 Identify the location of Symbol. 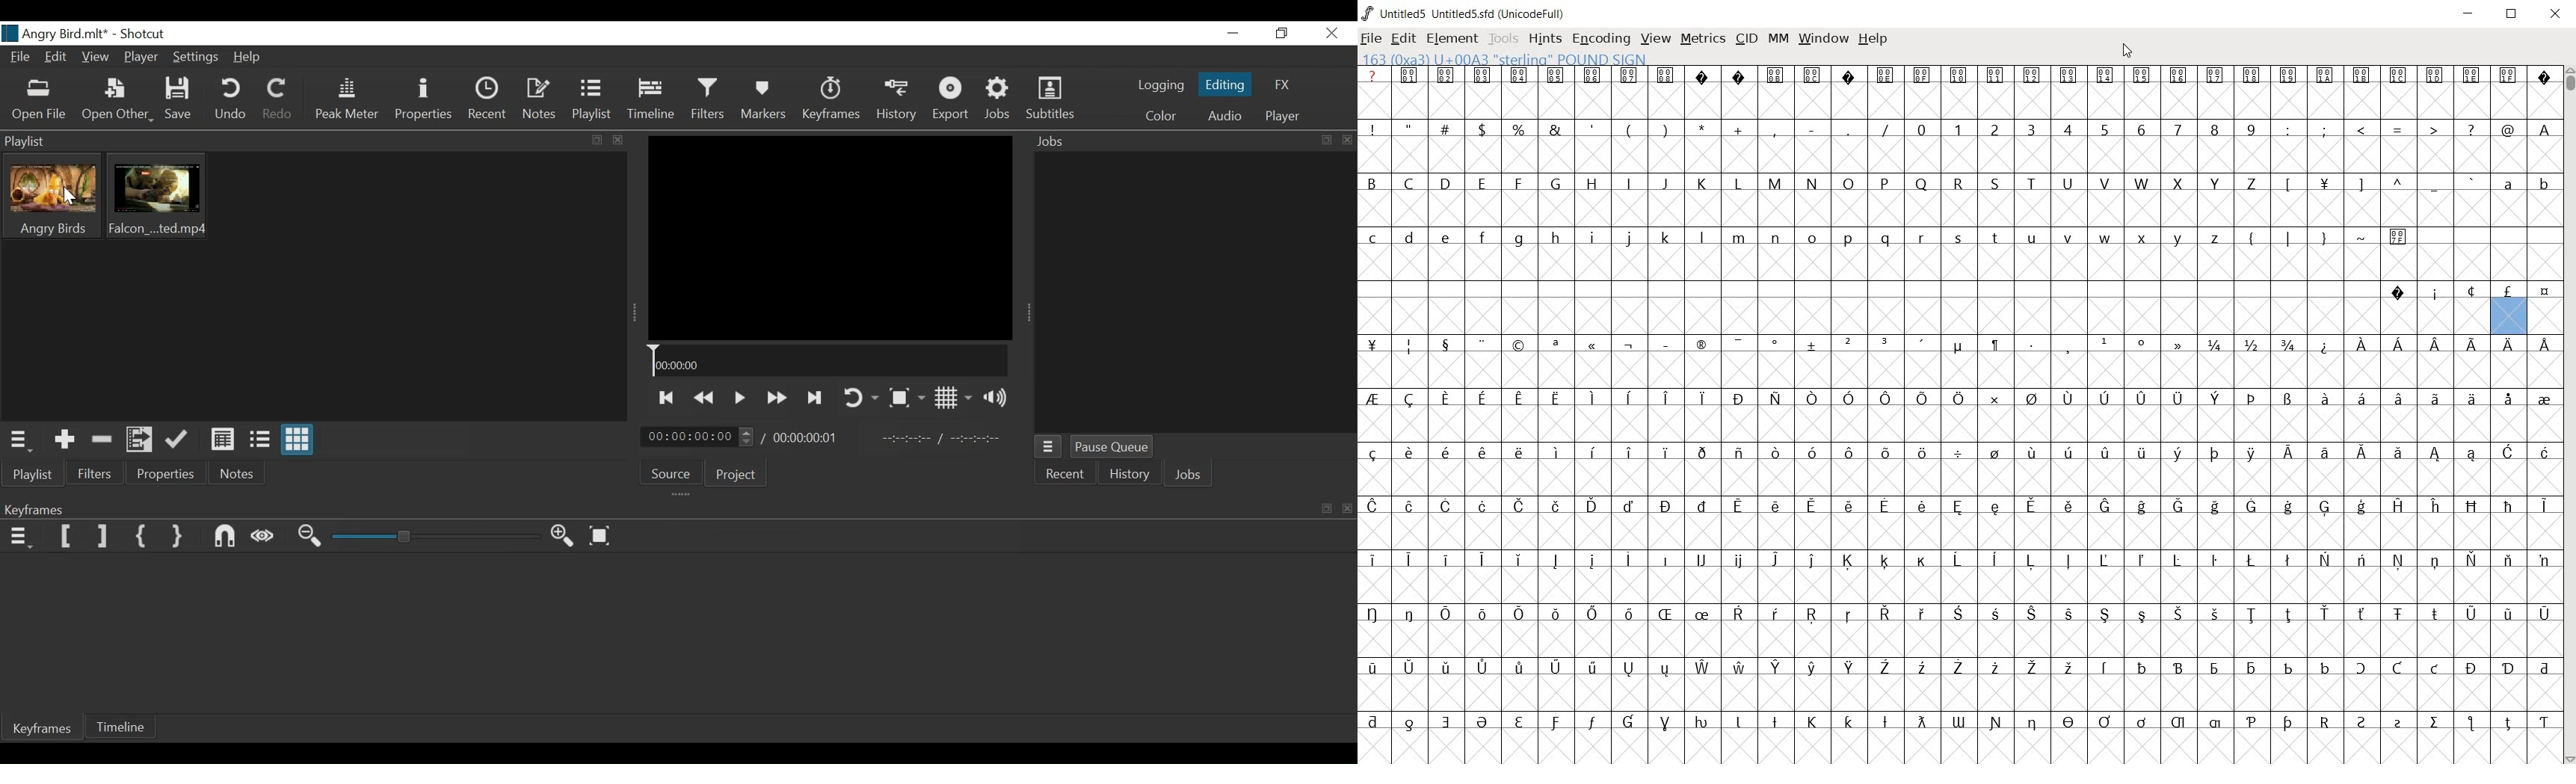
(2436, 561).